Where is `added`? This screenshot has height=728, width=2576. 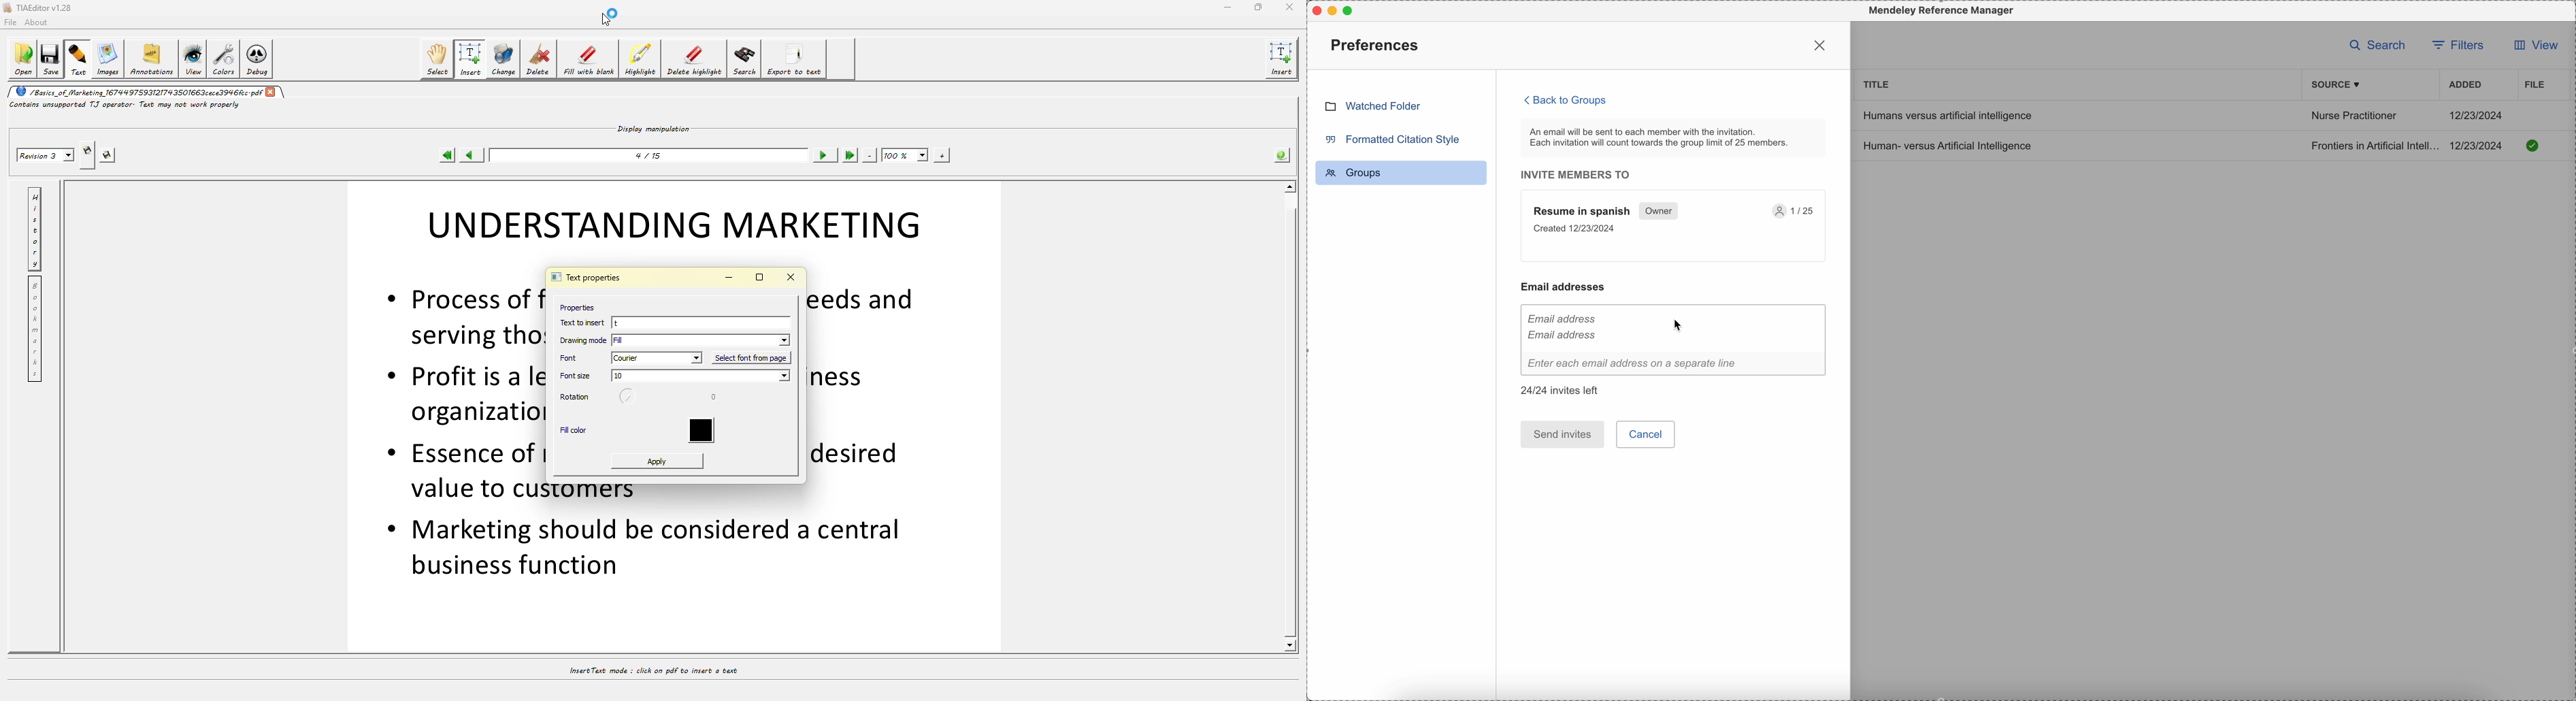
added is located at coordinates (2466, 85).